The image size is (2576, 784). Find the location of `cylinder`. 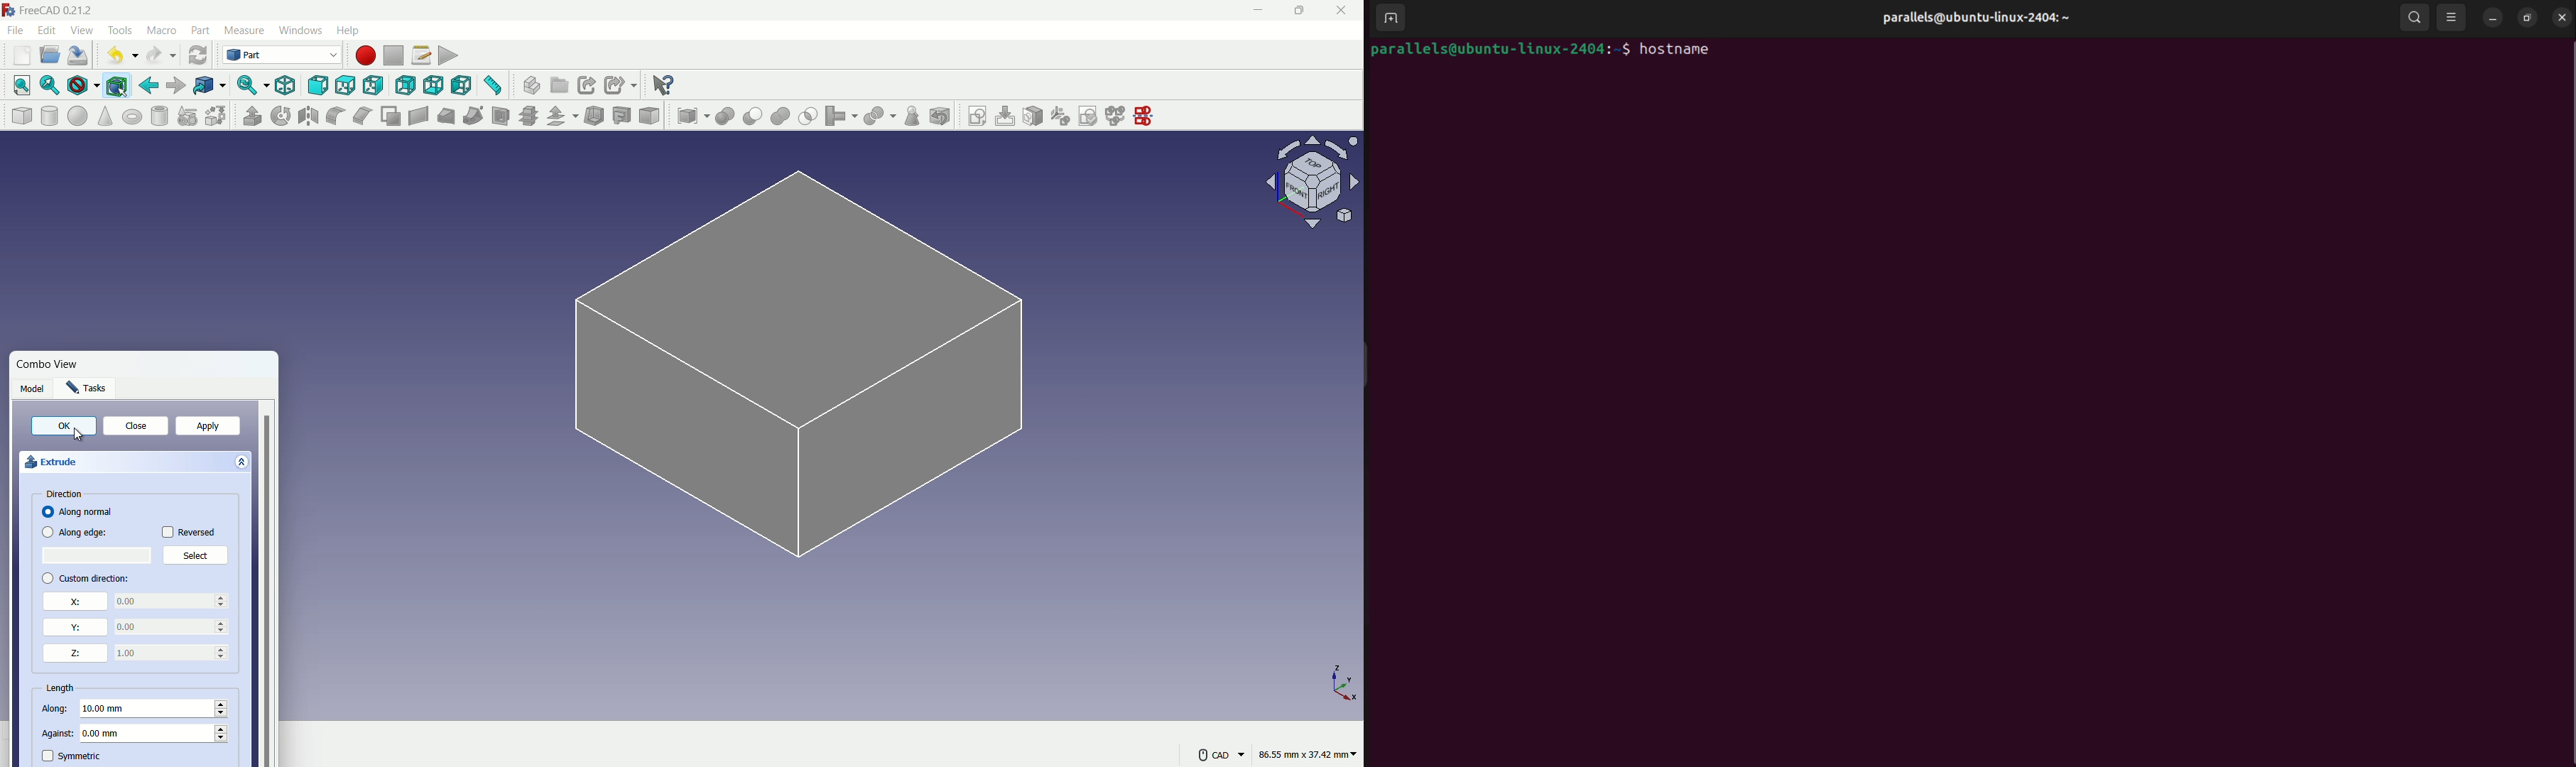

cylinder is located at coordinates (50, 116).